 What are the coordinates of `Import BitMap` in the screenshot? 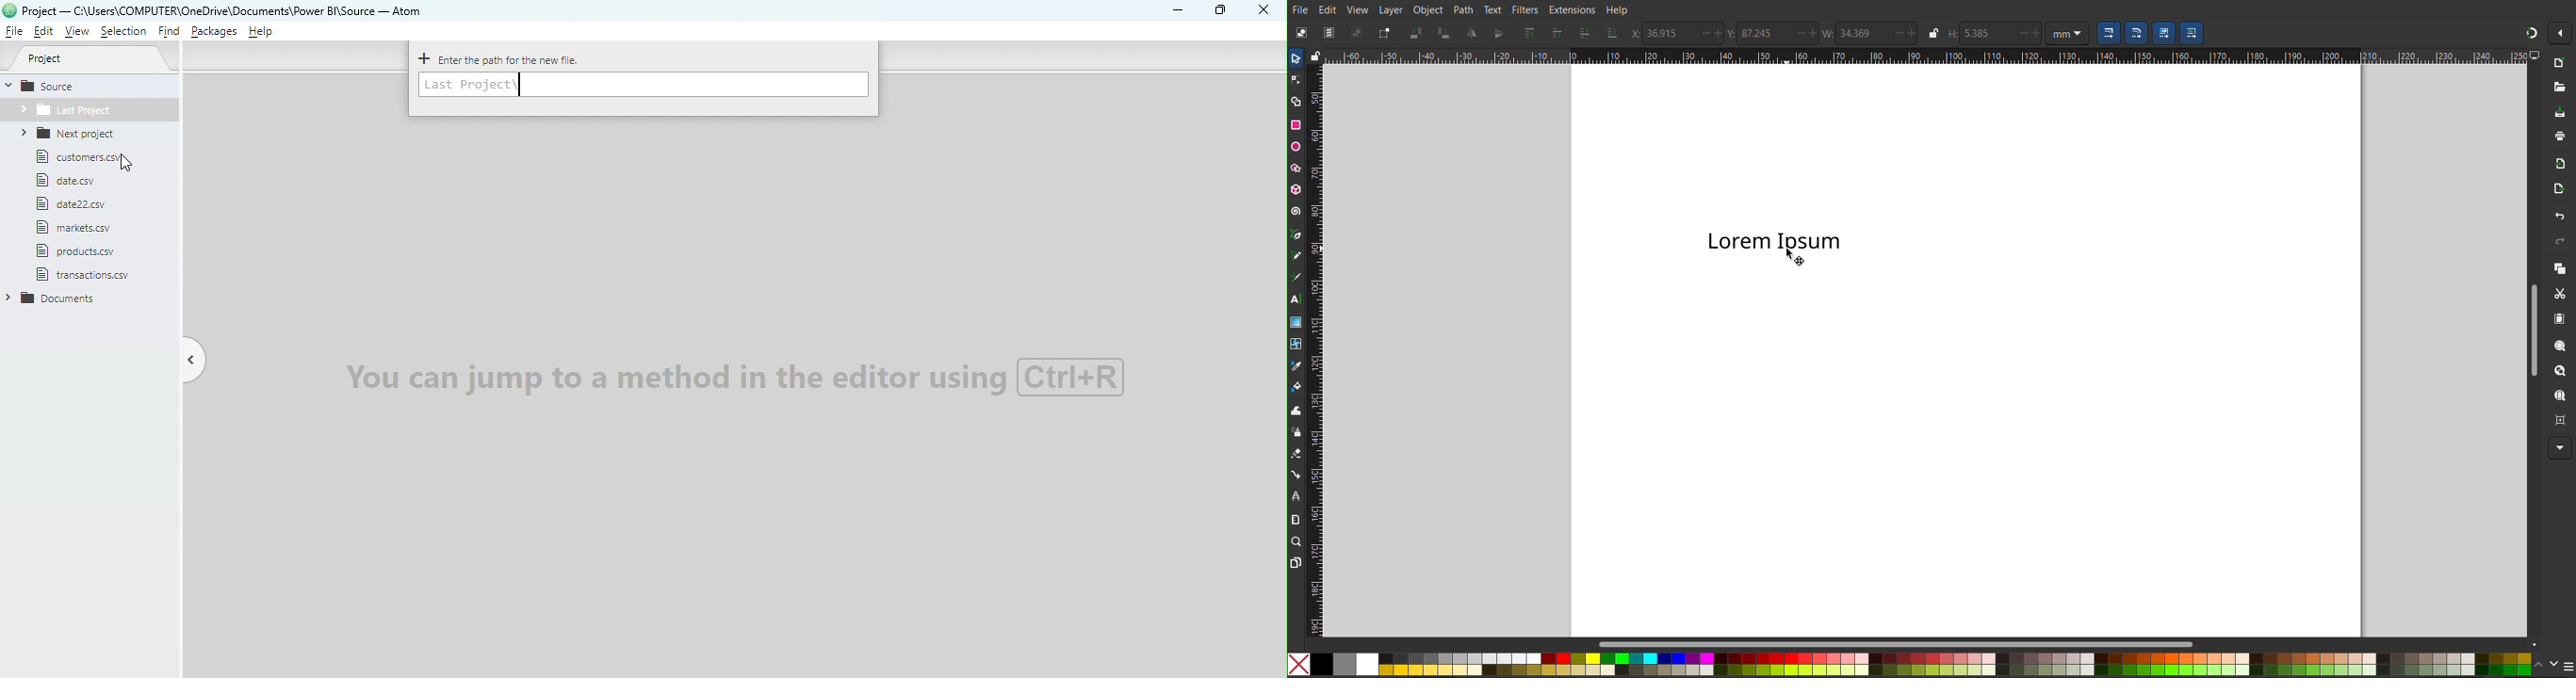 It's located at (2559, 162).